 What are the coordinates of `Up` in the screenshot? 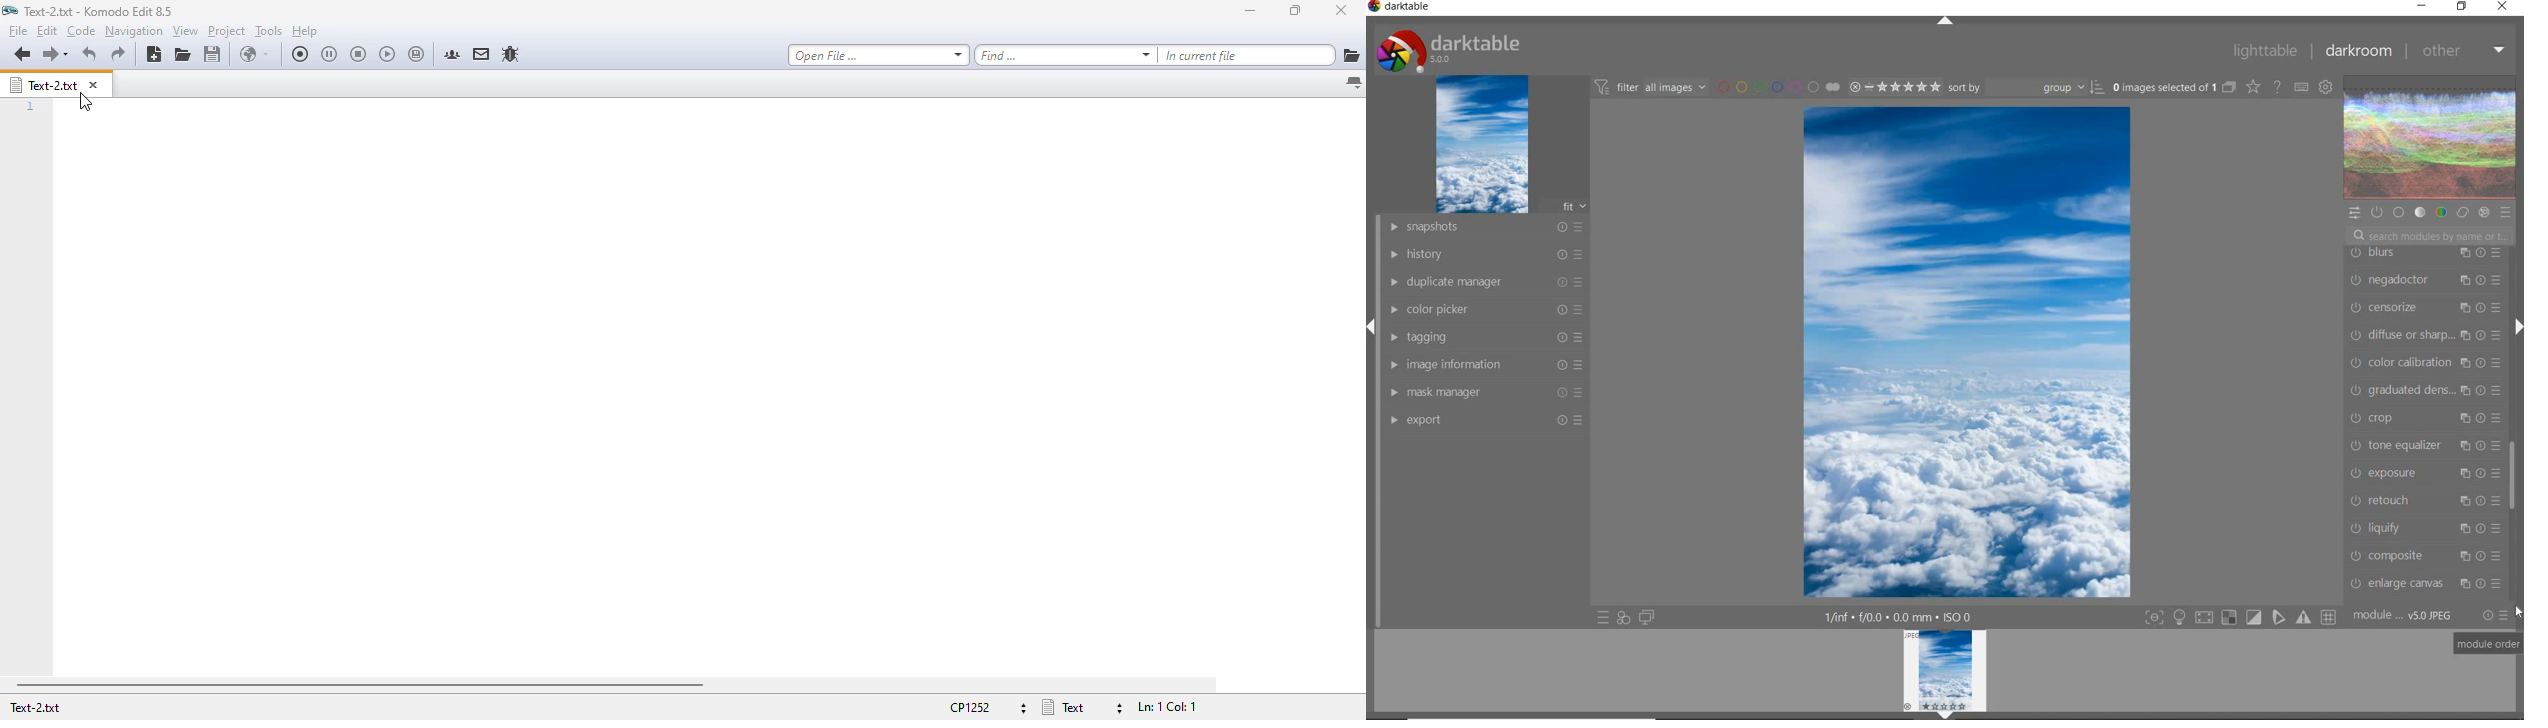 It's located at (1945, 22).